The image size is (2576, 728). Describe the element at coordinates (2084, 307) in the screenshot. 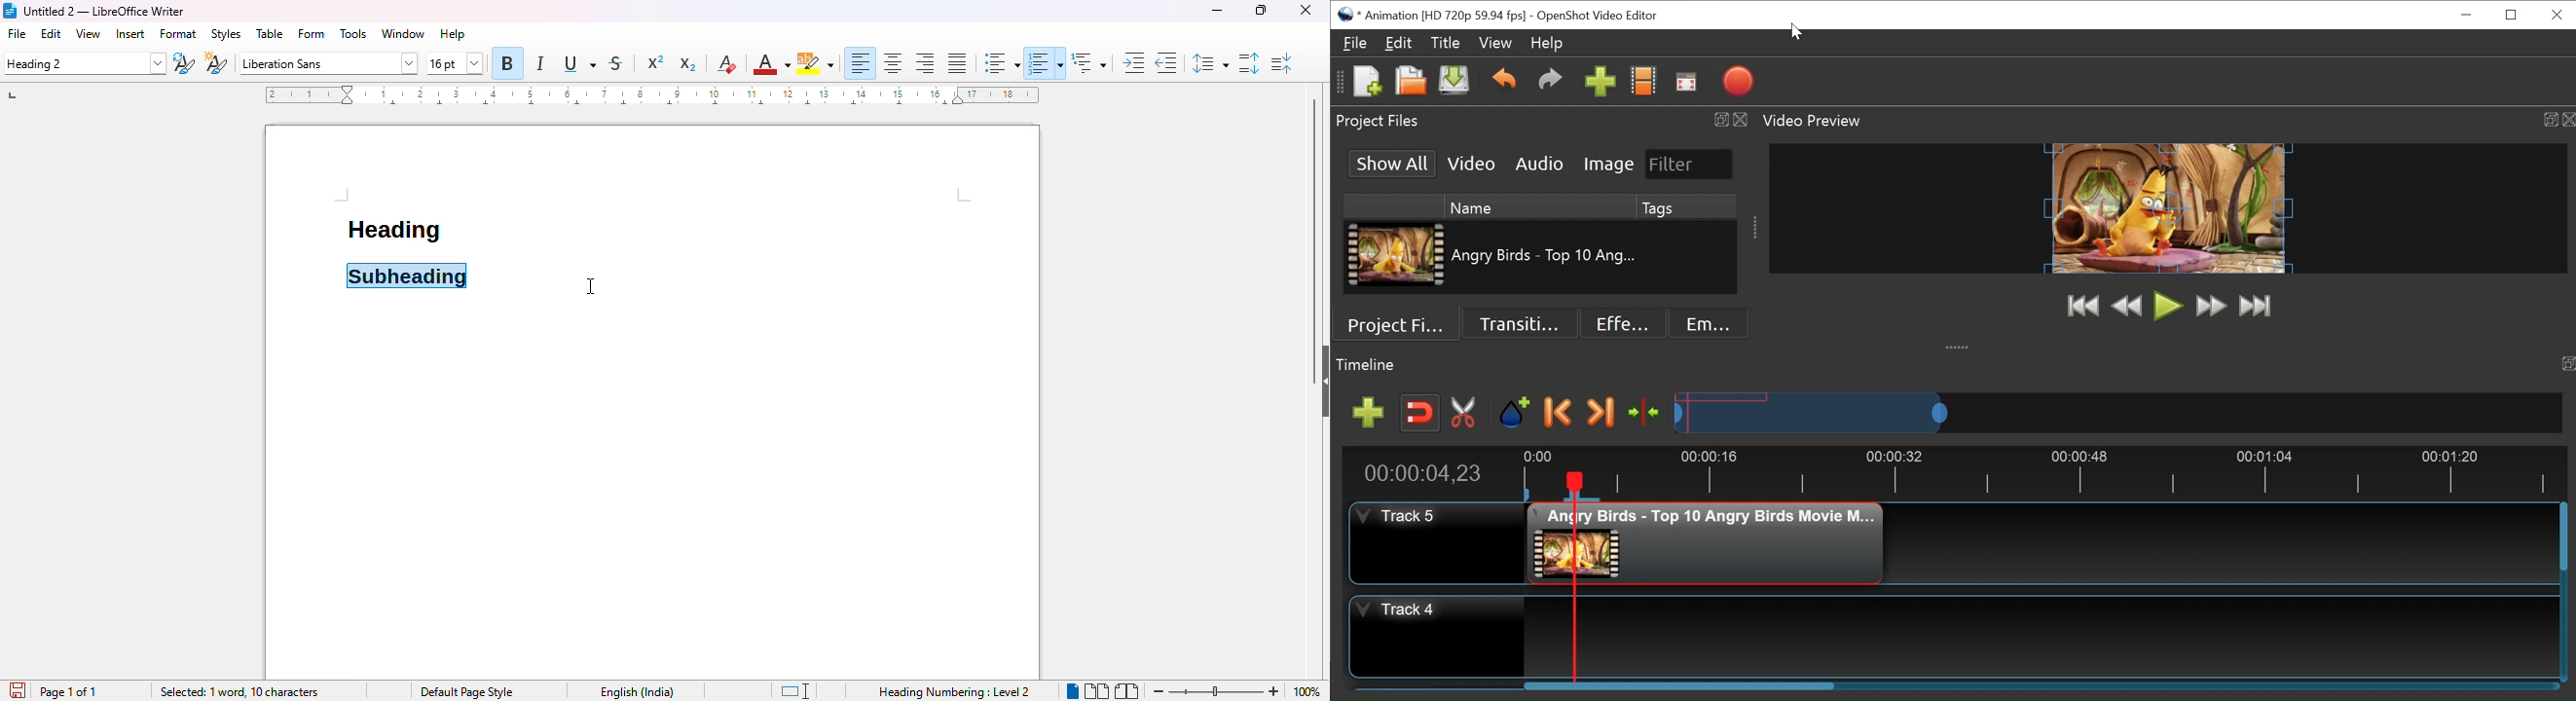

I see `Jump to Start` at that location.